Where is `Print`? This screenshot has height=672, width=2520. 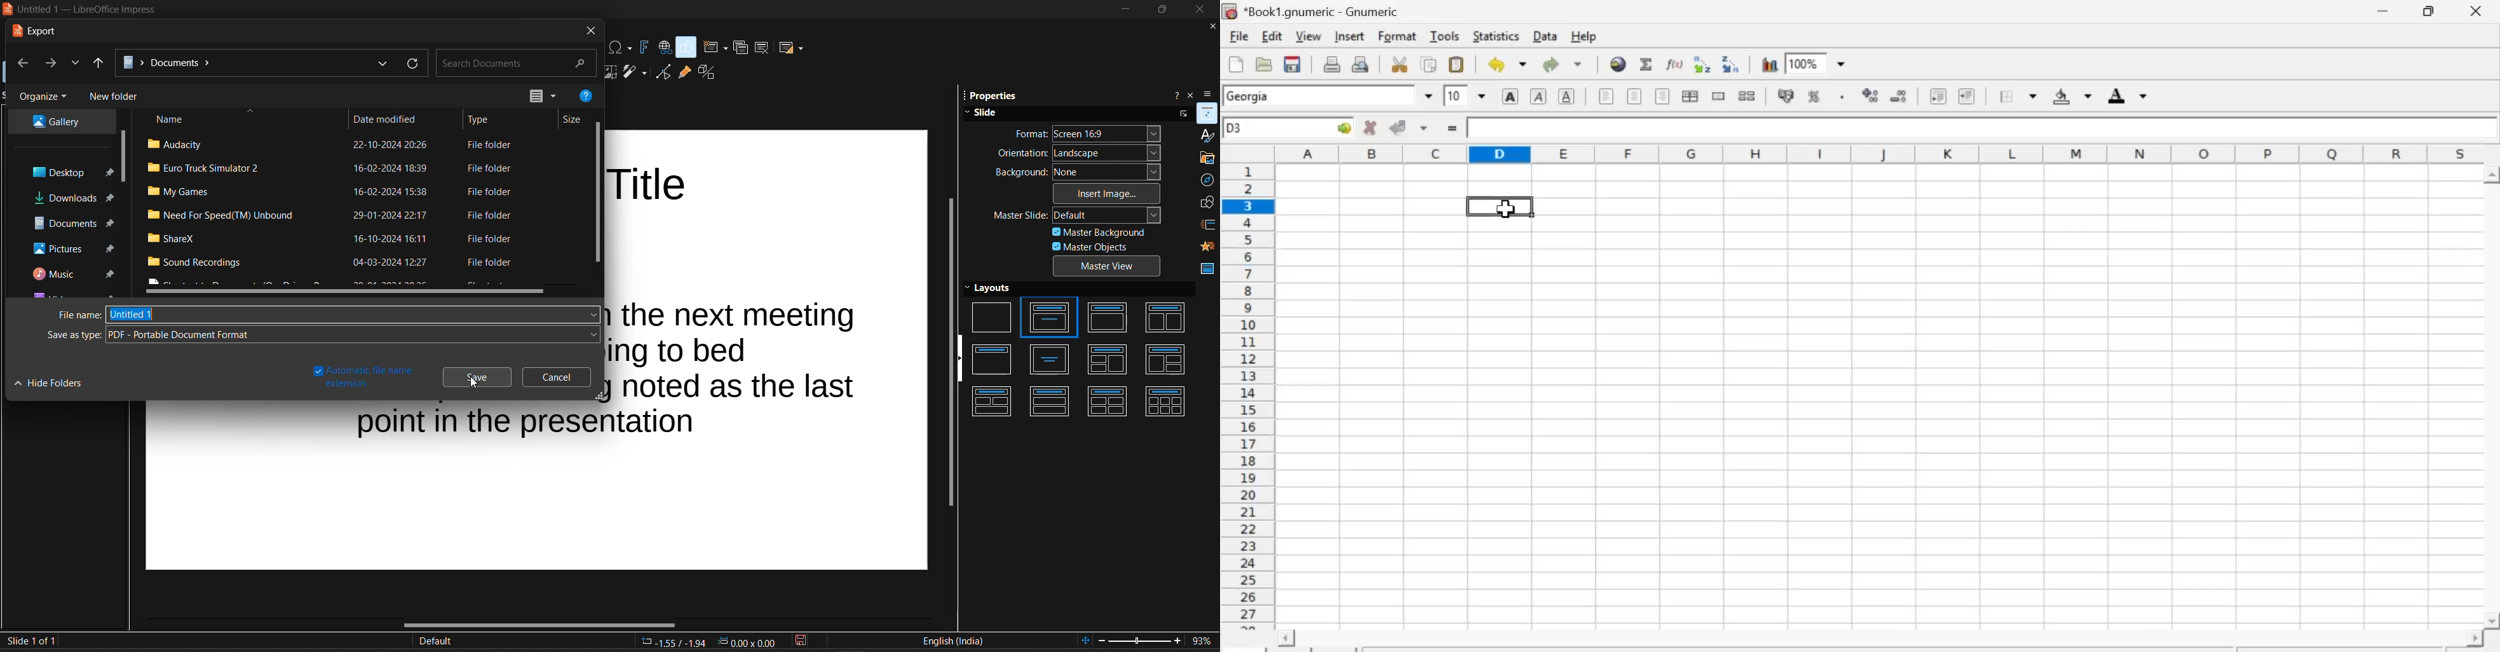 Print is located at coordinates (1330, 64).